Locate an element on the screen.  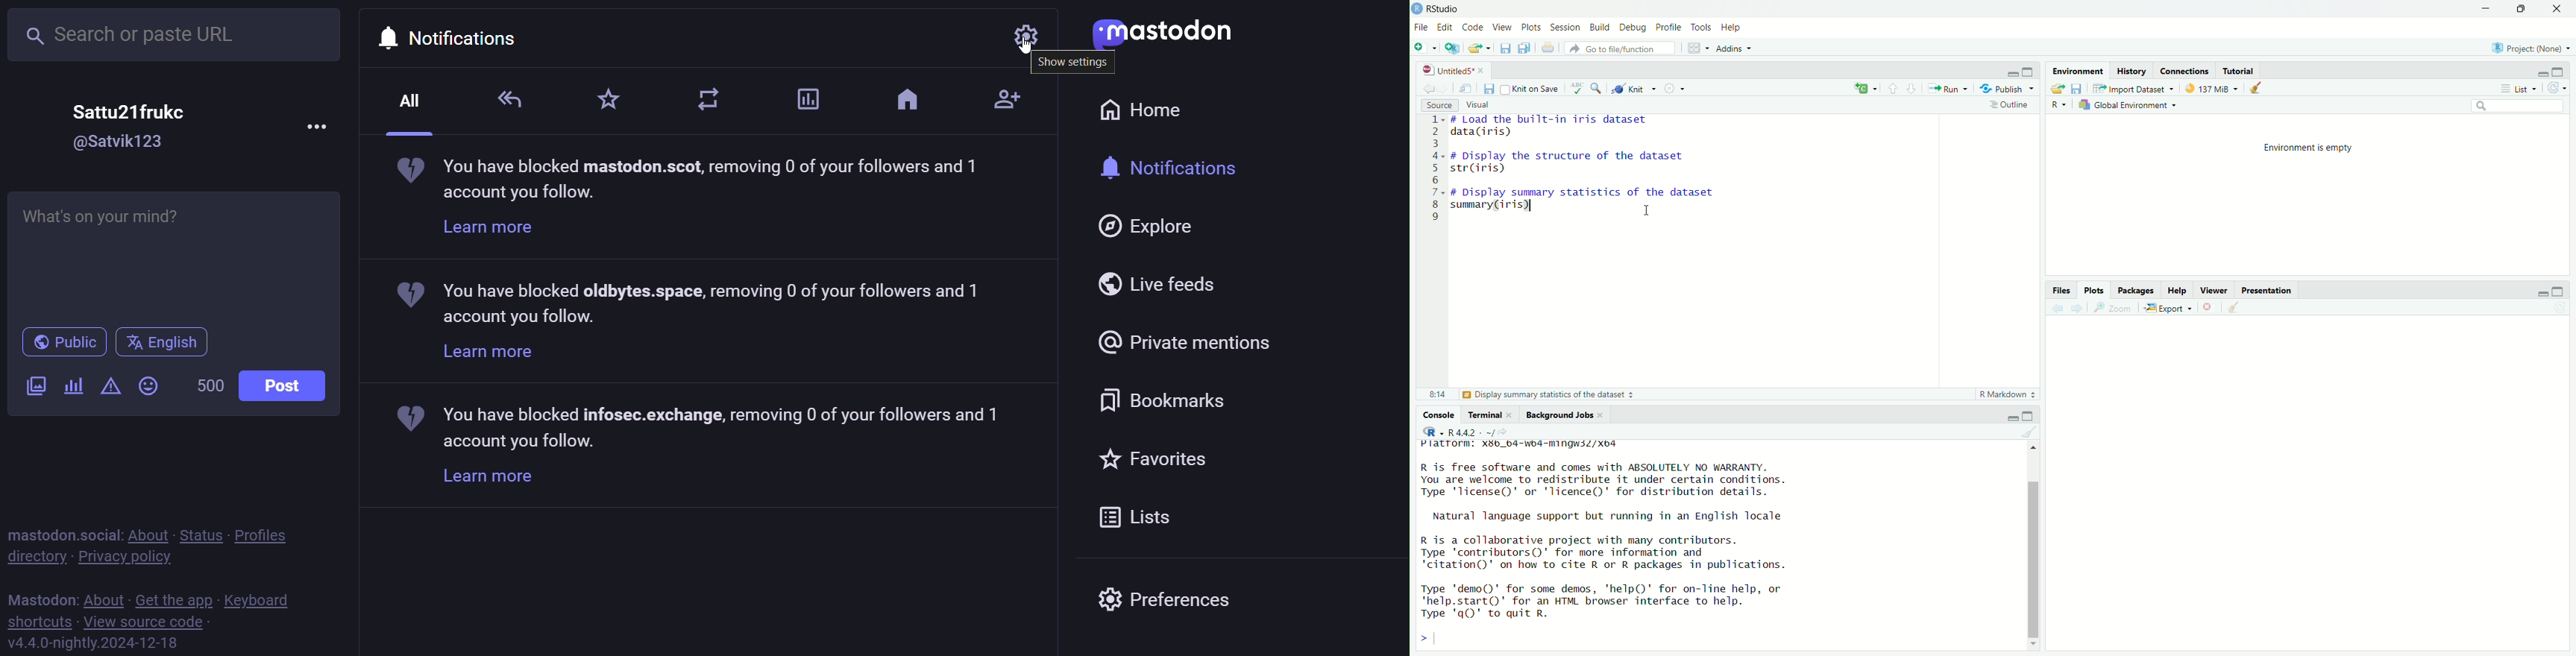
live feed is located at coordinates (1163, 283).